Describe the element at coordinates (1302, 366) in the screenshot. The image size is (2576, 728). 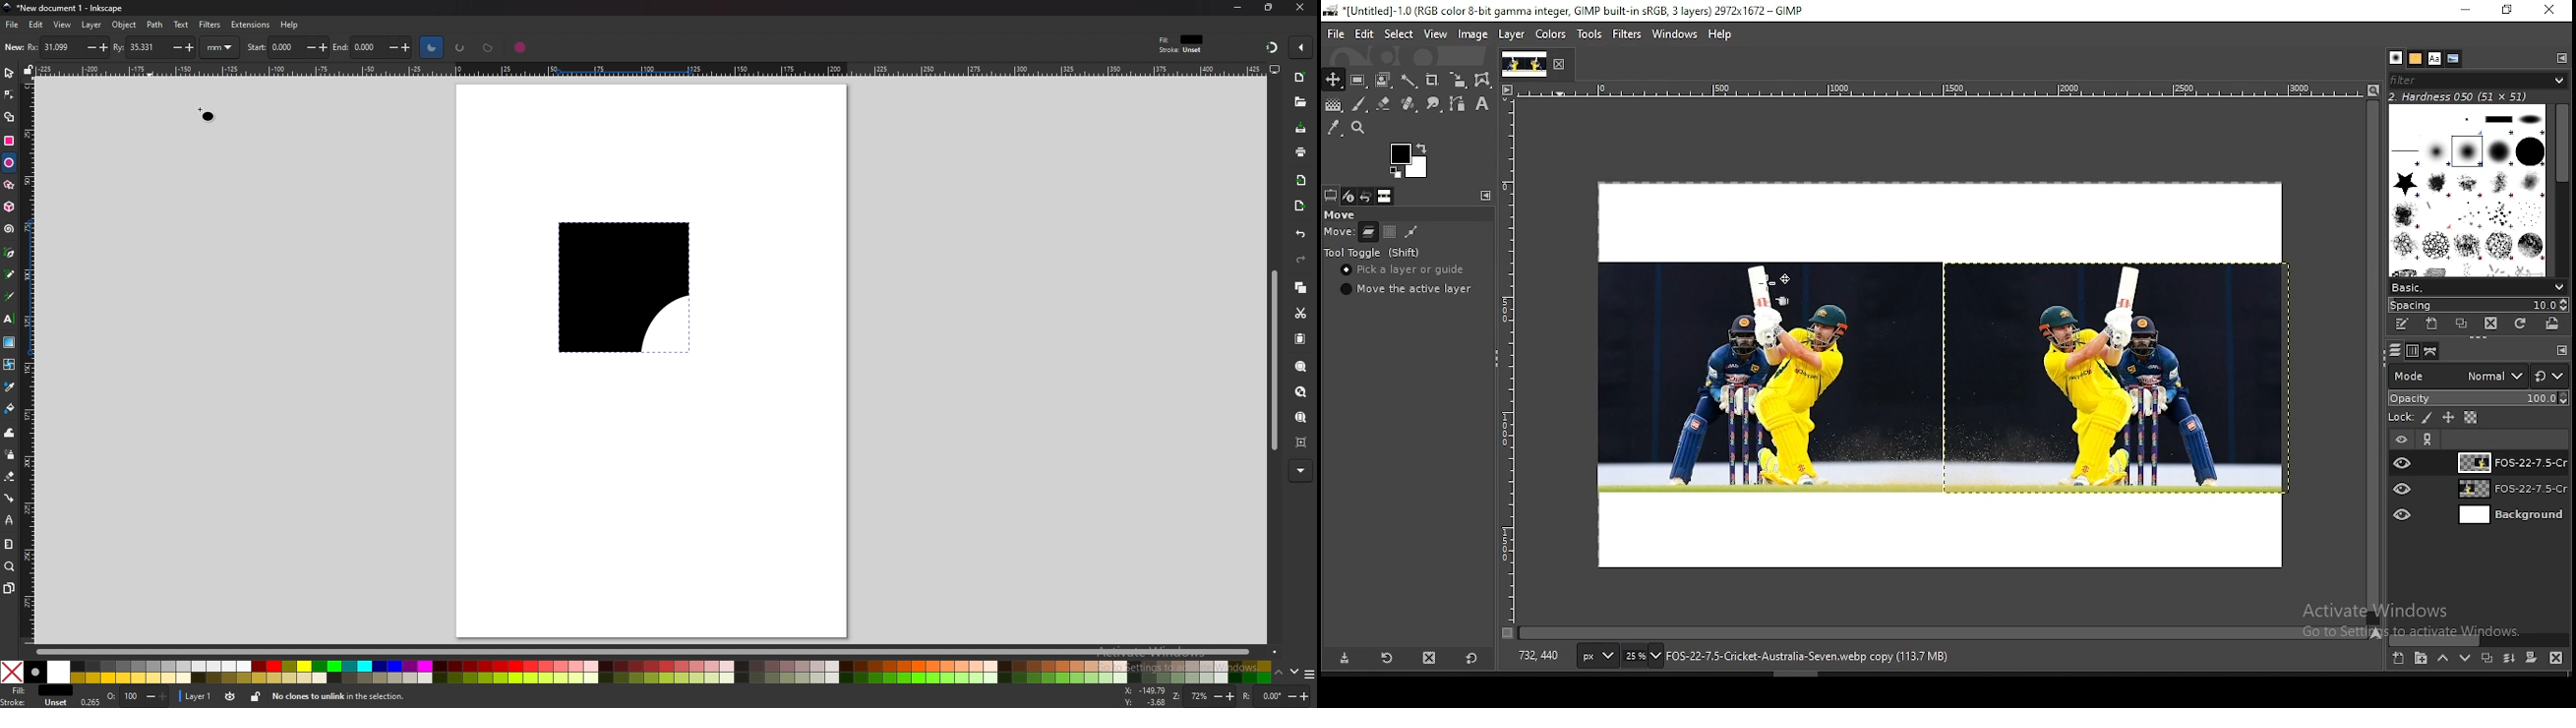
I see `zoom selection` at that location.